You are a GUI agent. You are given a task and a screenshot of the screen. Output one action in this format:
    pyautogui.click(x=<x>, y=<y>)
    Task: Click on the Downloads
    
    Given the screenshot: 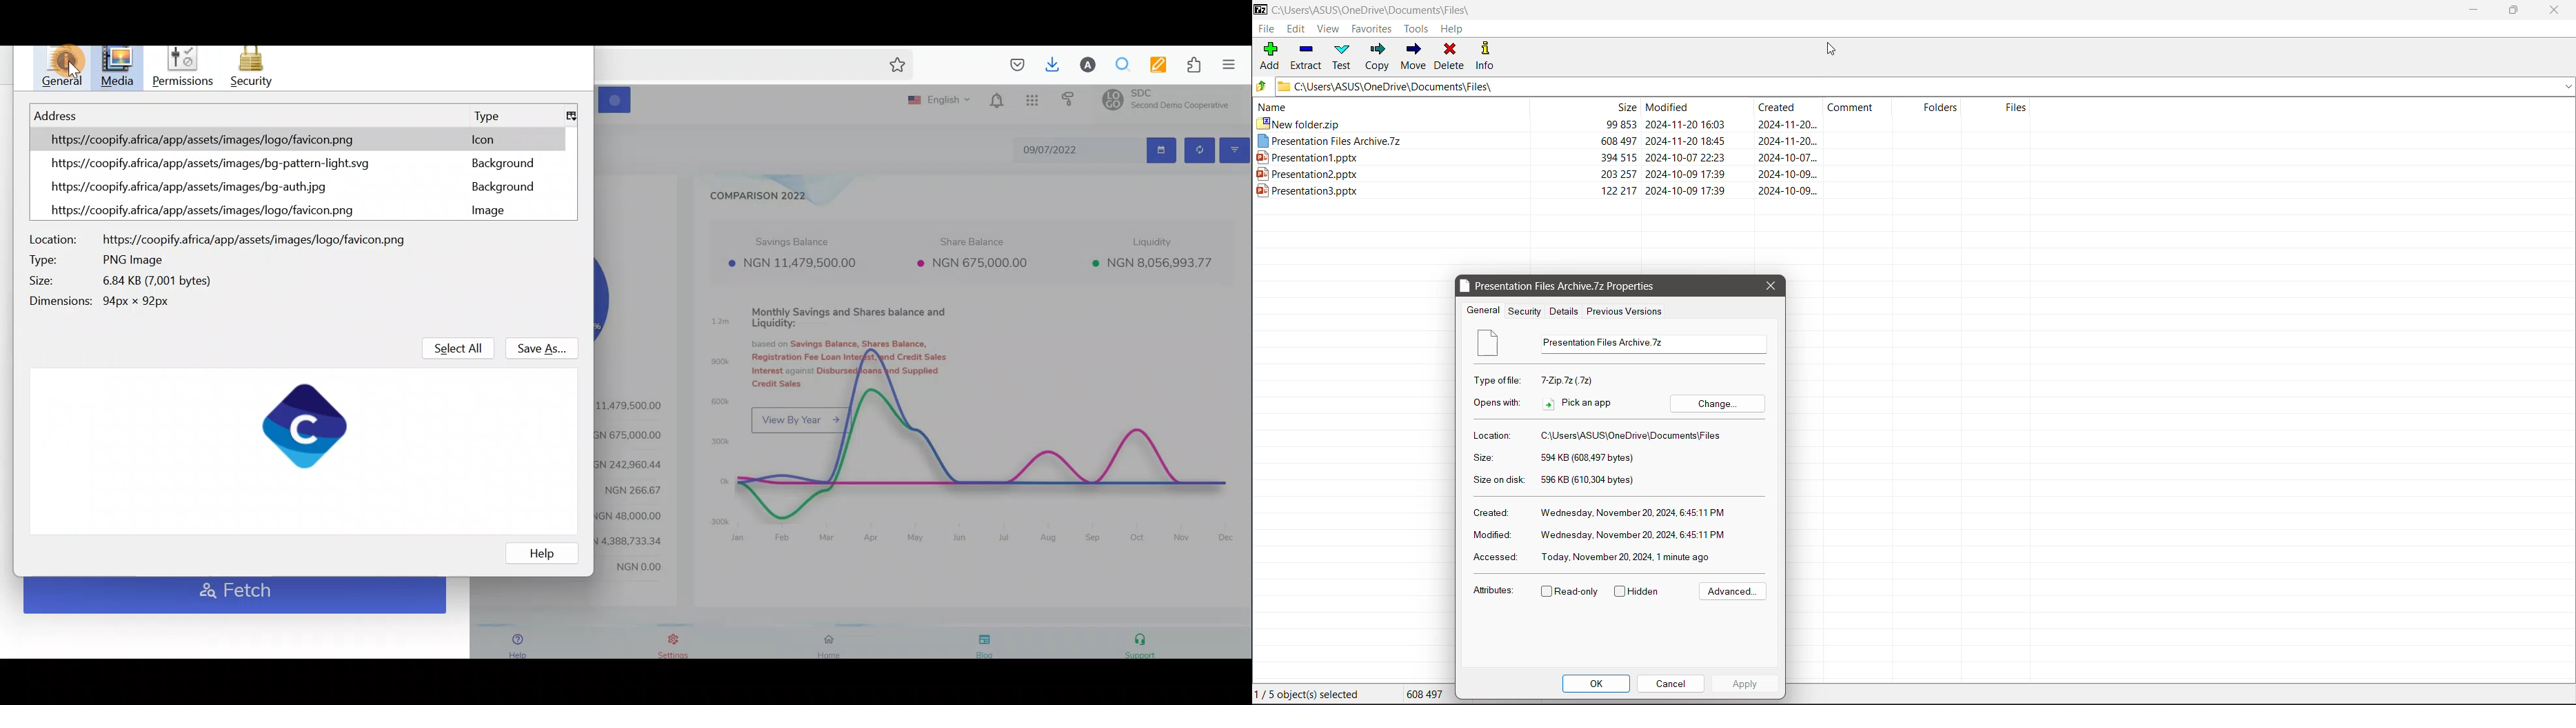 What is the action you would take?
    pyautogui.click(x=1050, y=63)
    